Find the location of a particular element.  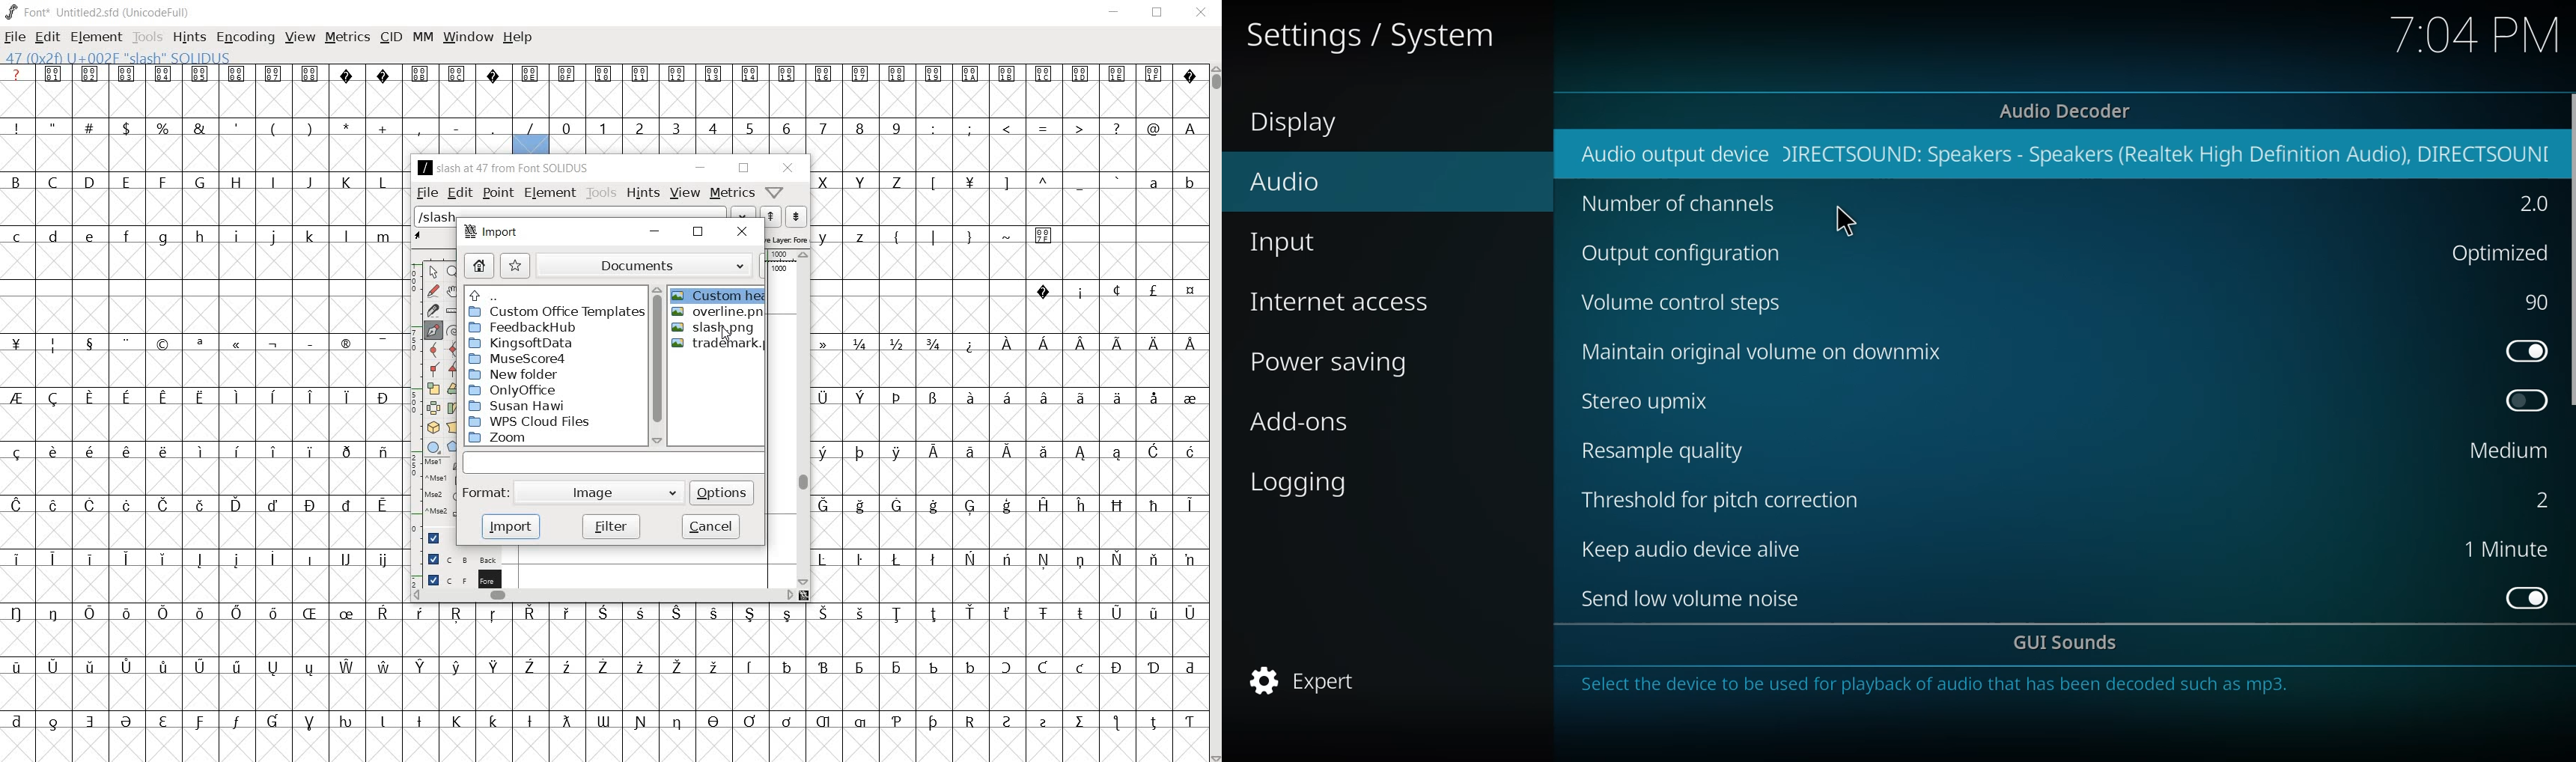

FeedbackHub is located at coordinates (526, 328).